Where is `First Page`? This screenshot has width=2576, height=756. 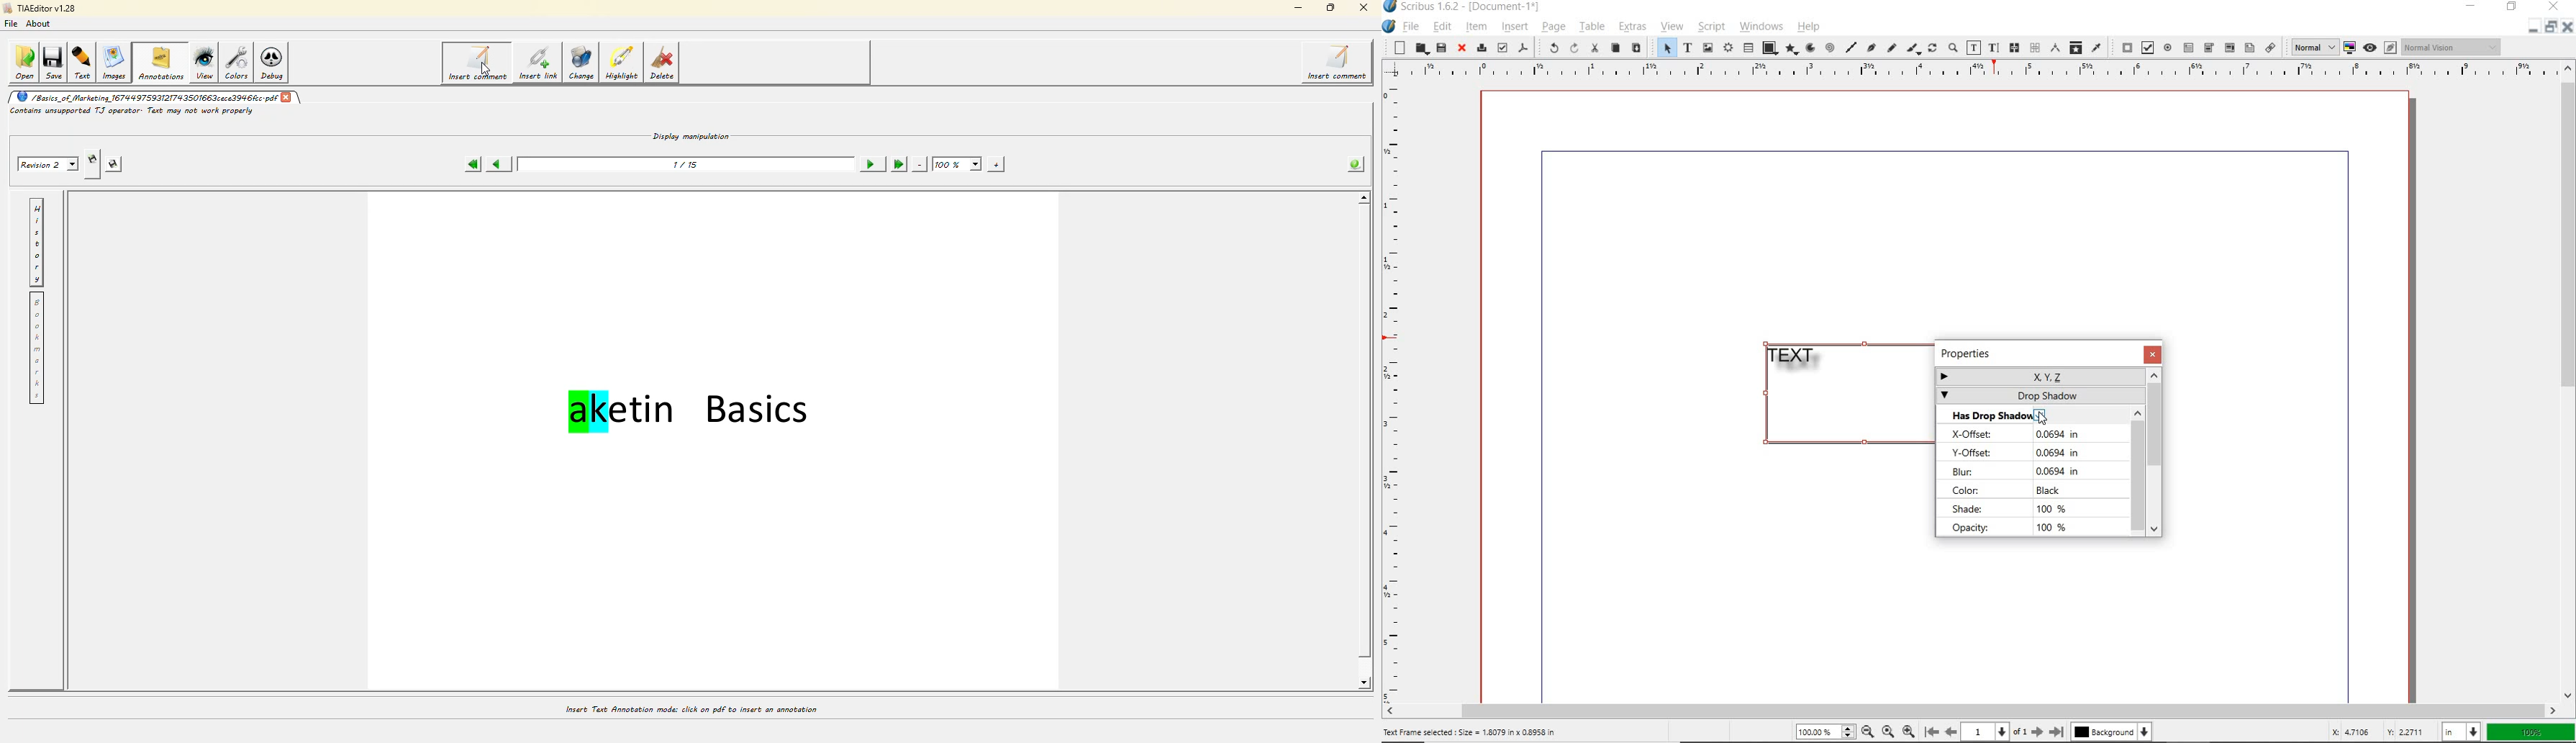
First Page is located at coordinates (1932, 732).